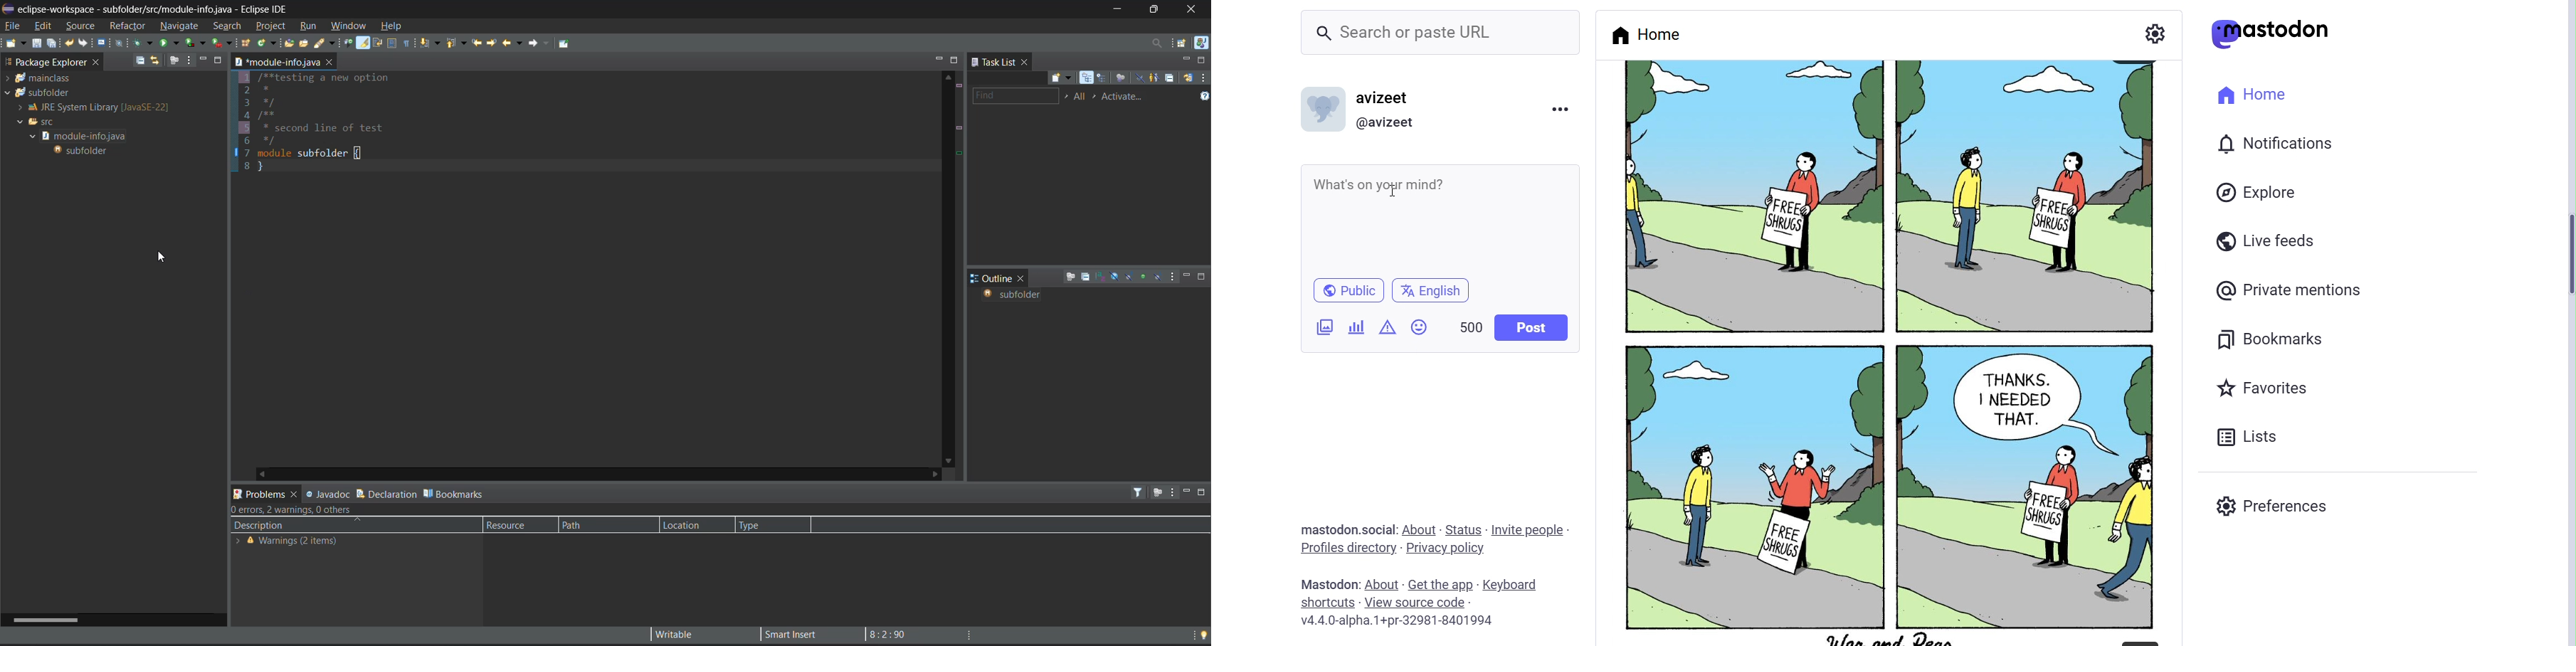  What do you see at coordinates (329, 63) in the screenshot?
I see `close` at bounding box center [329, 63].